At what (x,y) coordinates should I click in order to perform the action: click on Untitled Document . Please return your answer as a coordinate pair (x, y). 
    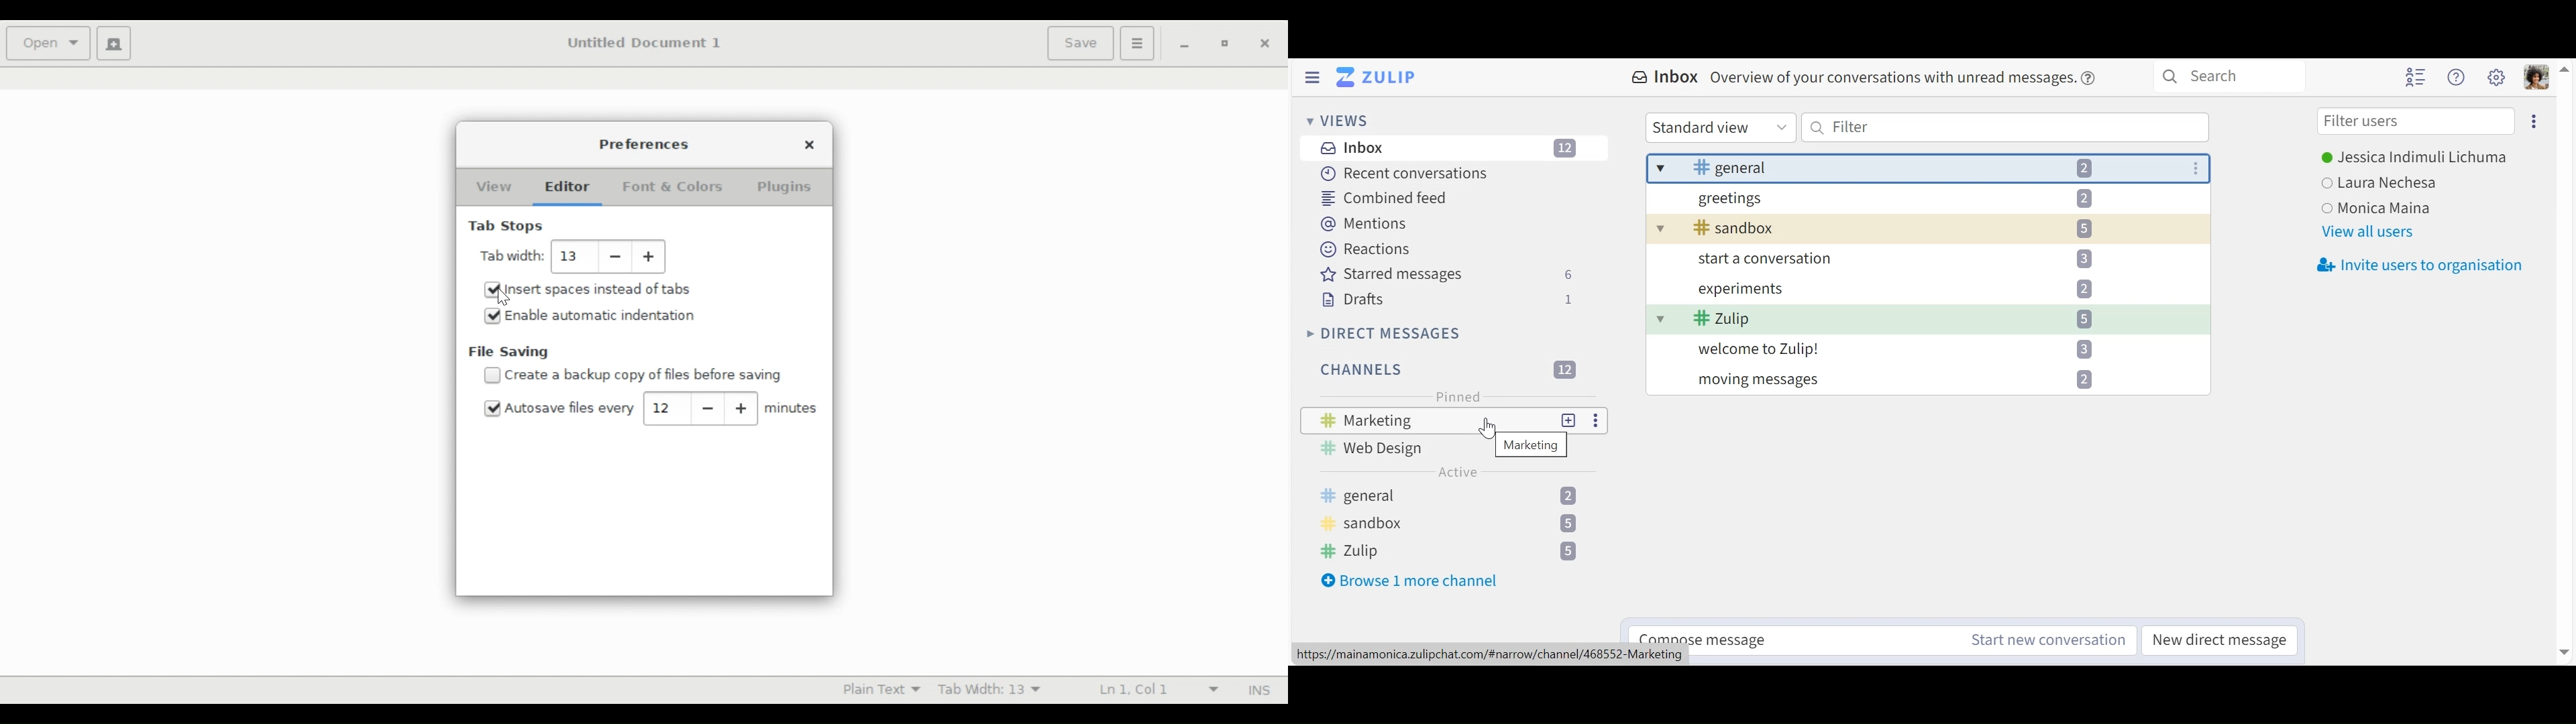
    Looking at the image, I should click on (650, 43).